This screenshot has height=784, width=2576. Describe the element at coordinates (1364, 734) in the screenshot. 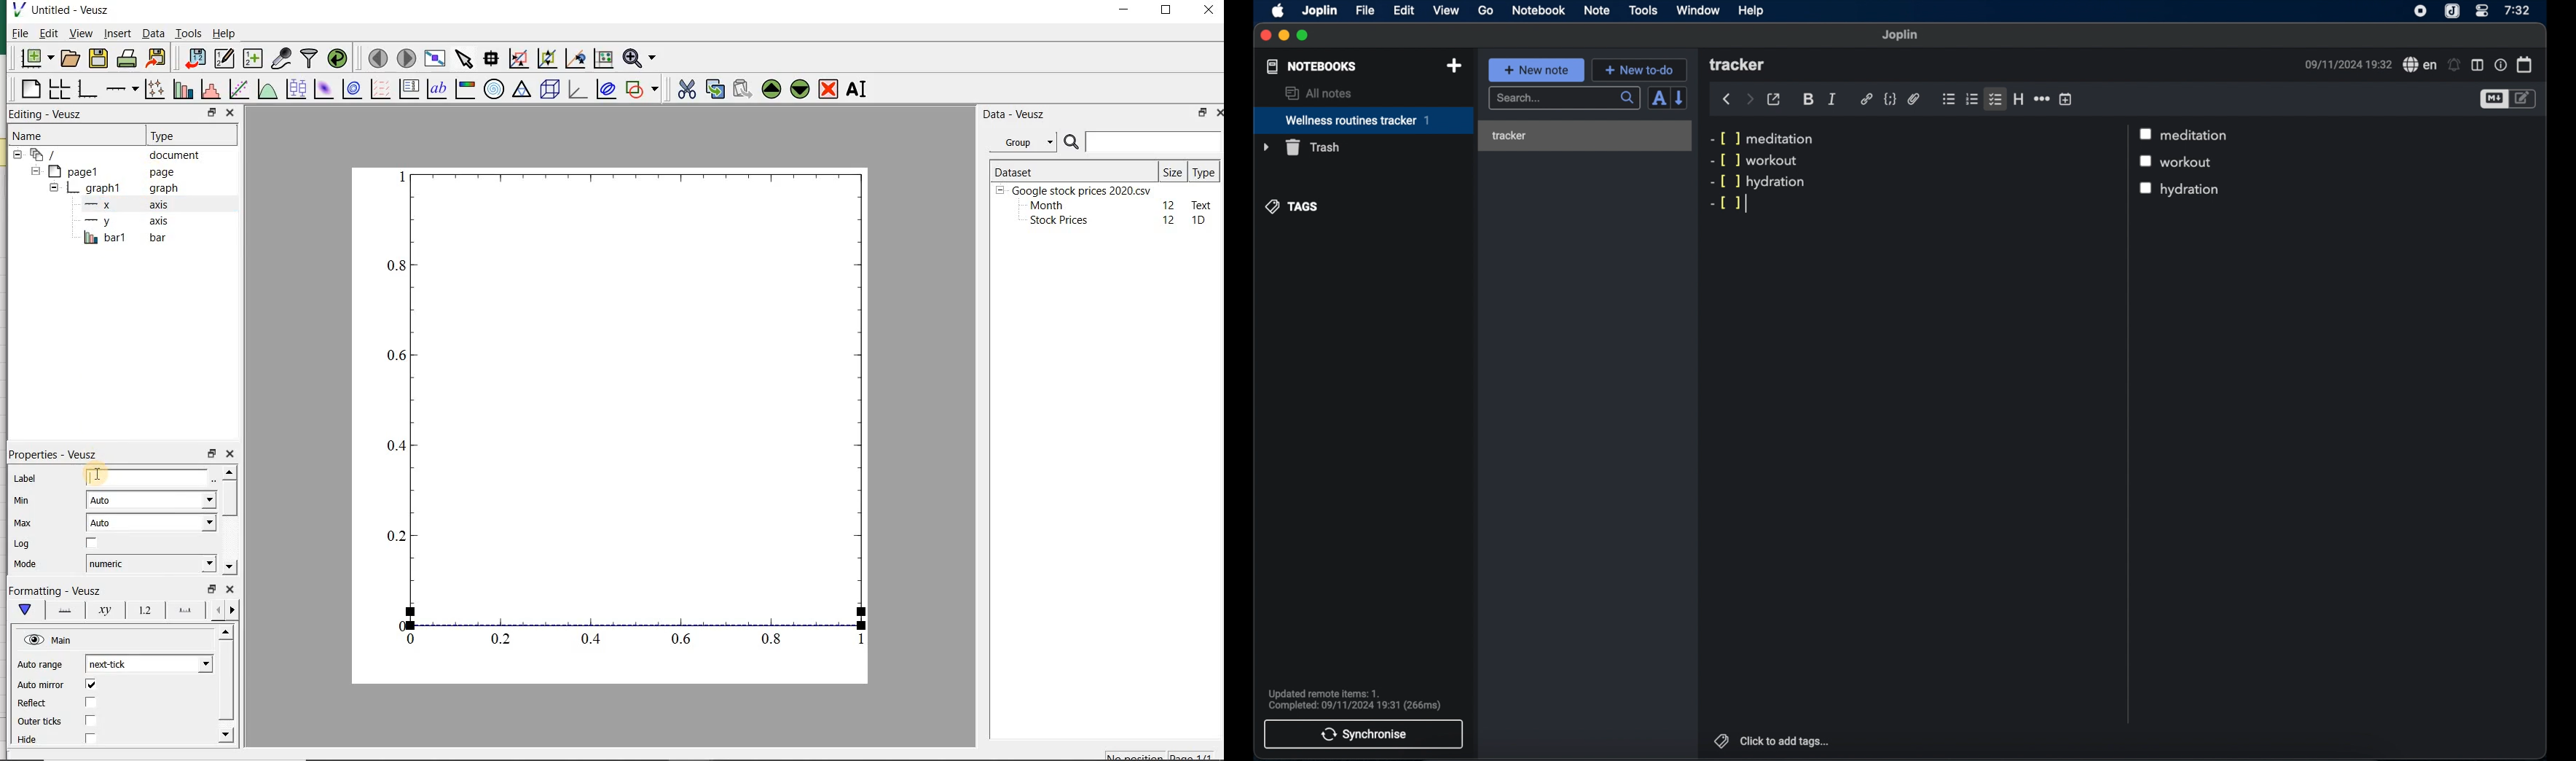

I see `synchronise` at that location.